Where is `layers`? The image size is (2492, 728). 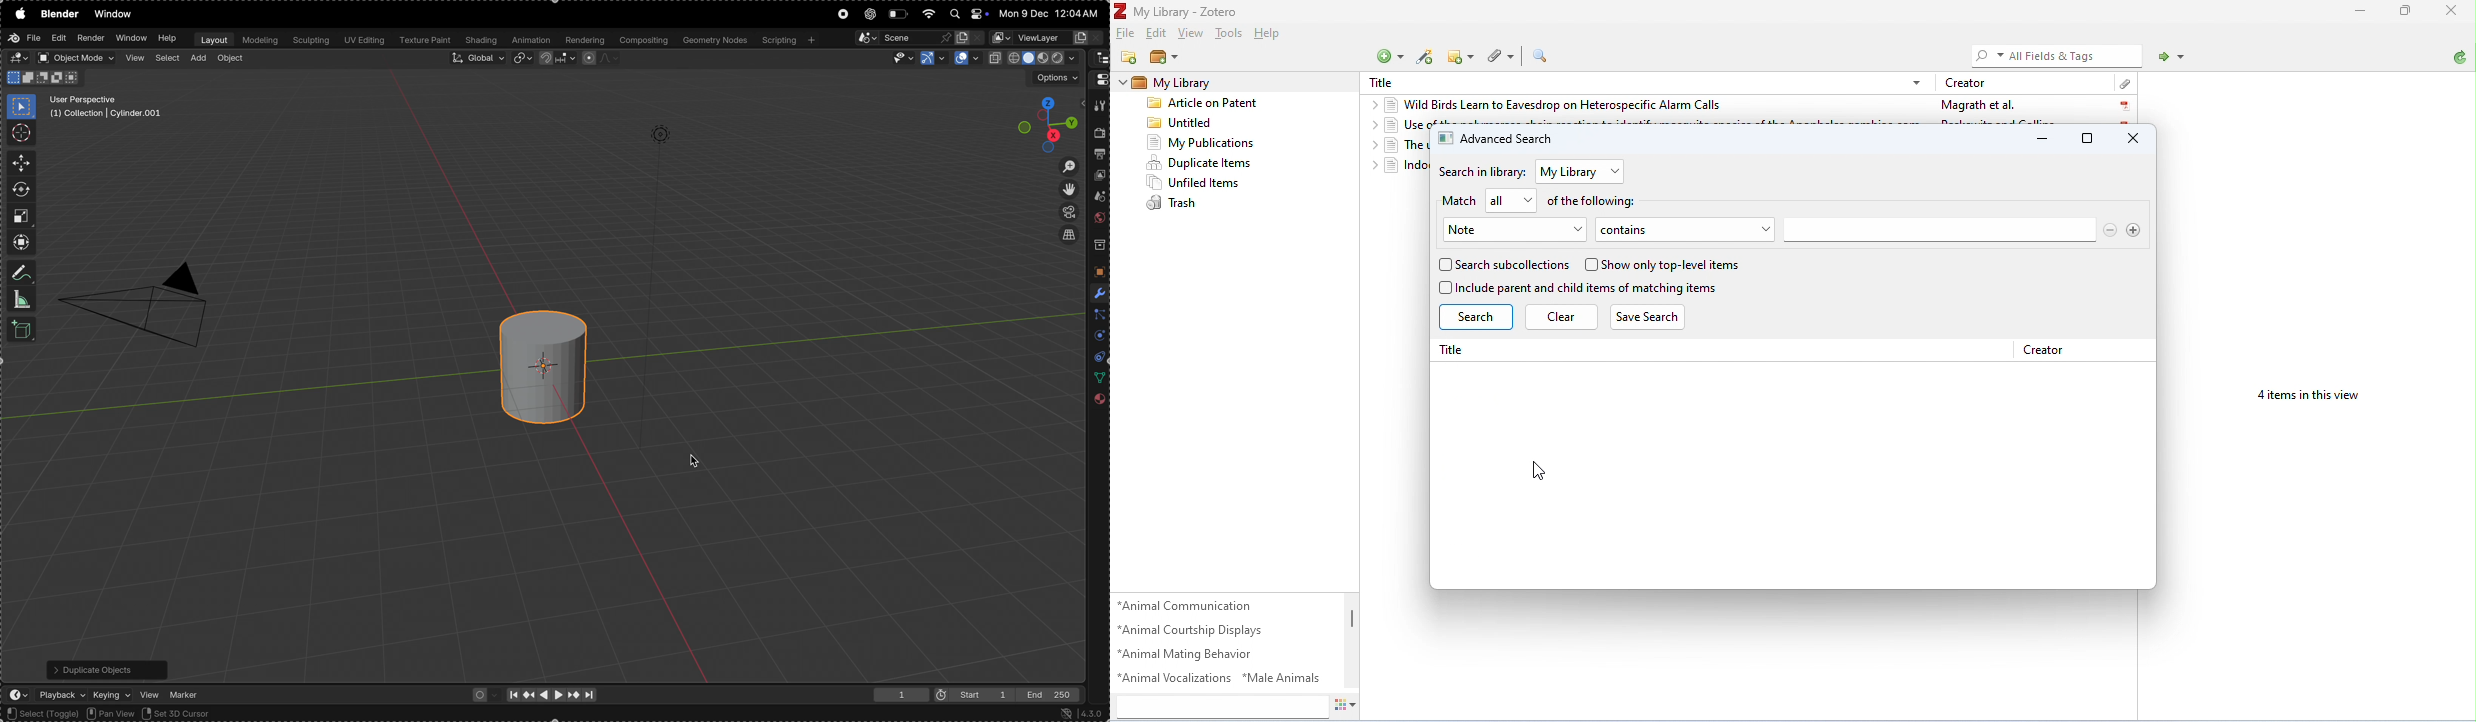 layers is located at coordinates (1097, 337).